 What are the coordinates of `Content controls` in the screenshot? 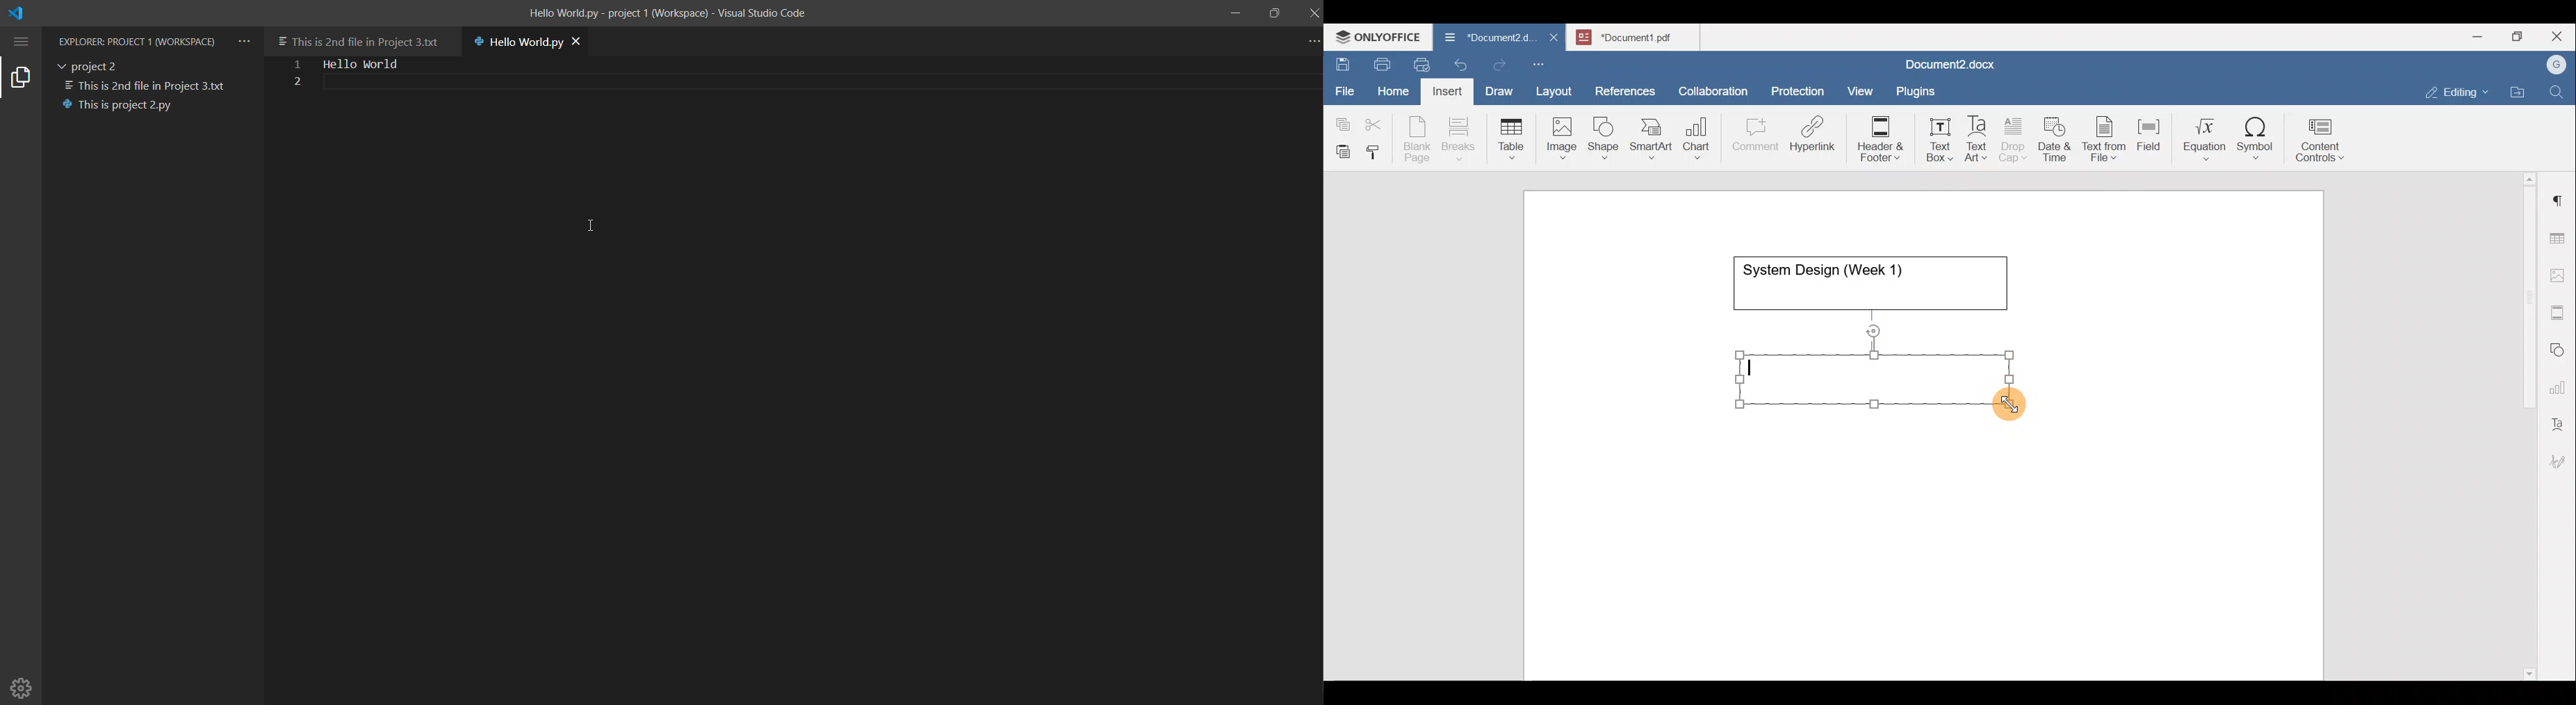 It's located at (2323, 144).